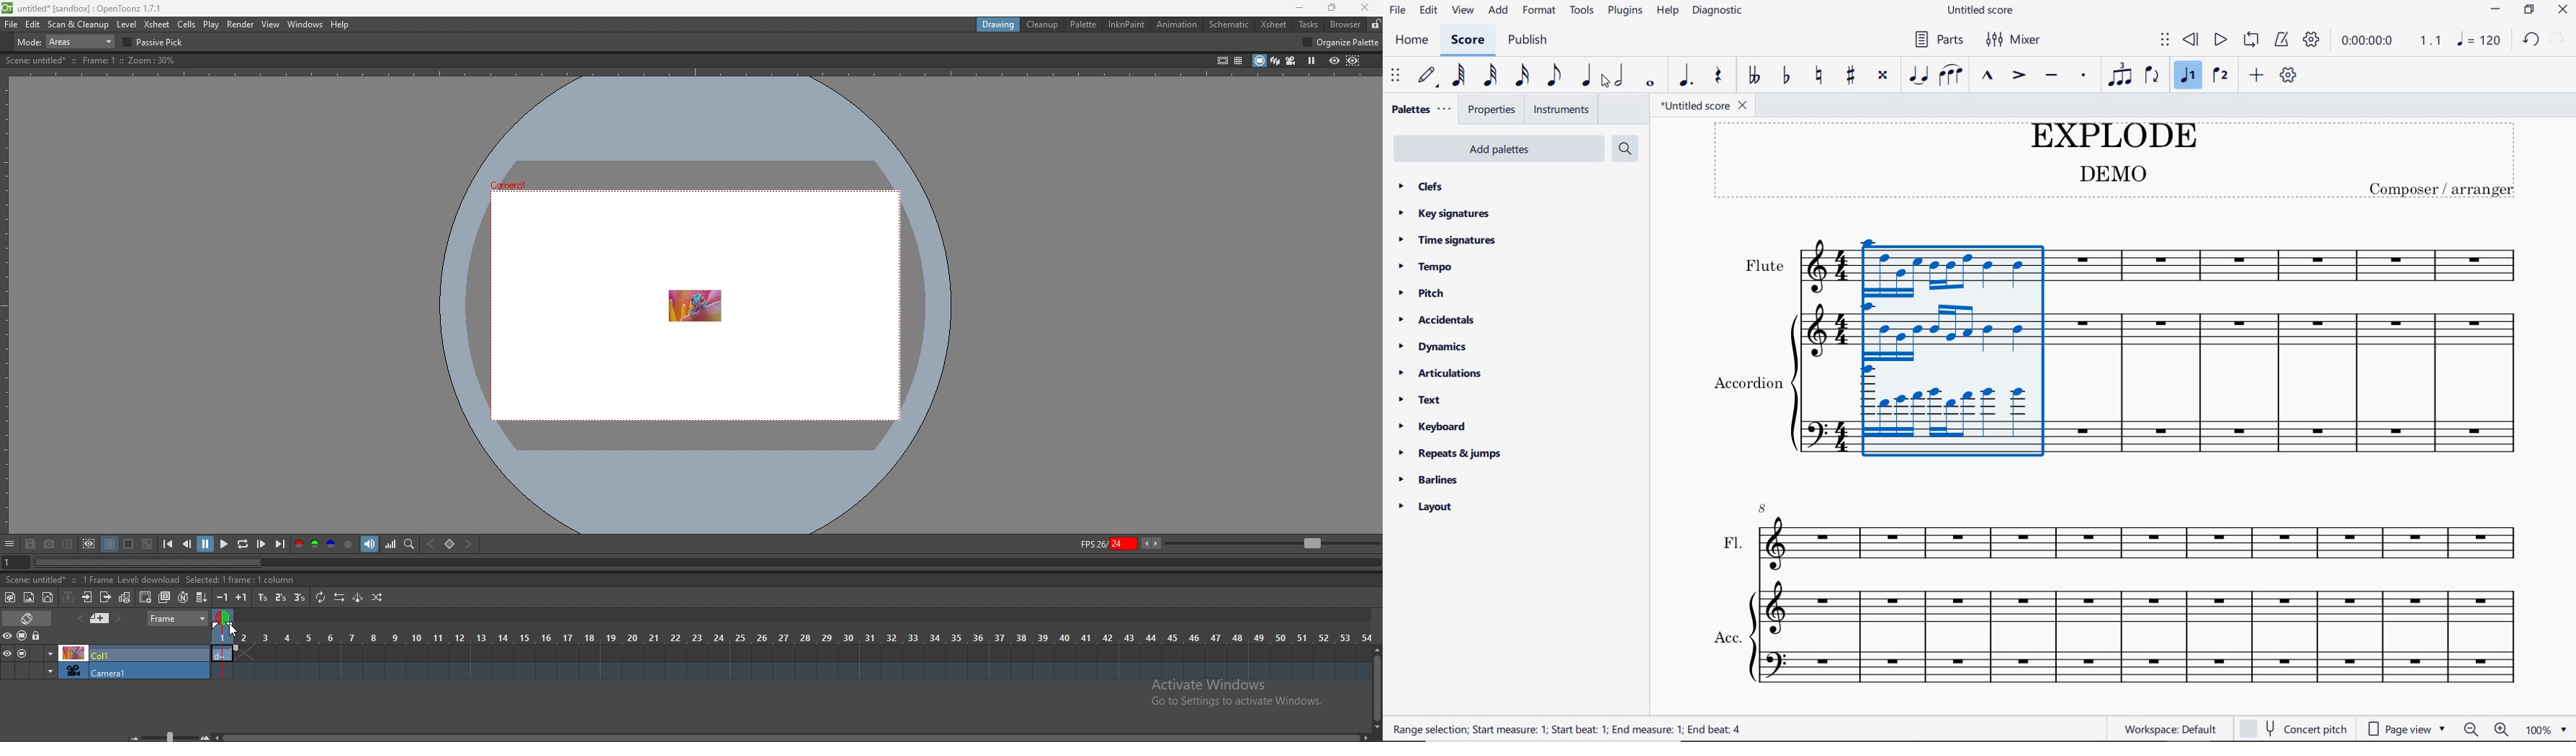  What do you see at coordinates (1419, 108) in the screenshot?
I see `palettes` at bounding box center [1419, 108].